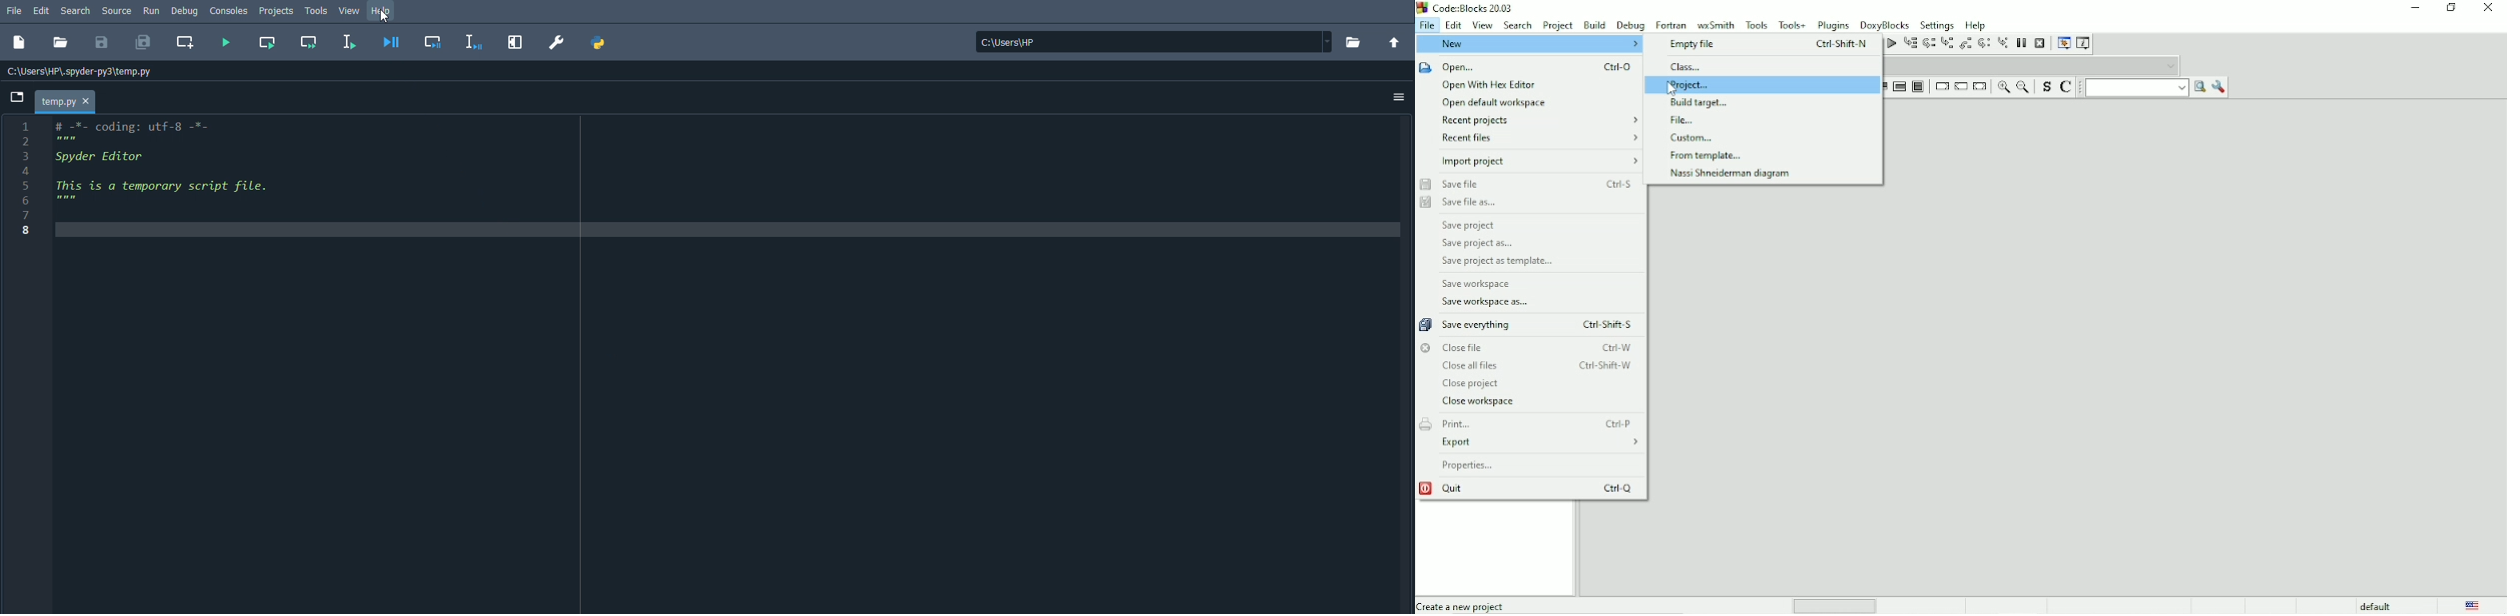 The height and width of the screenshot is (616, 2520). I want to click on Close project, so click(1472, 384).